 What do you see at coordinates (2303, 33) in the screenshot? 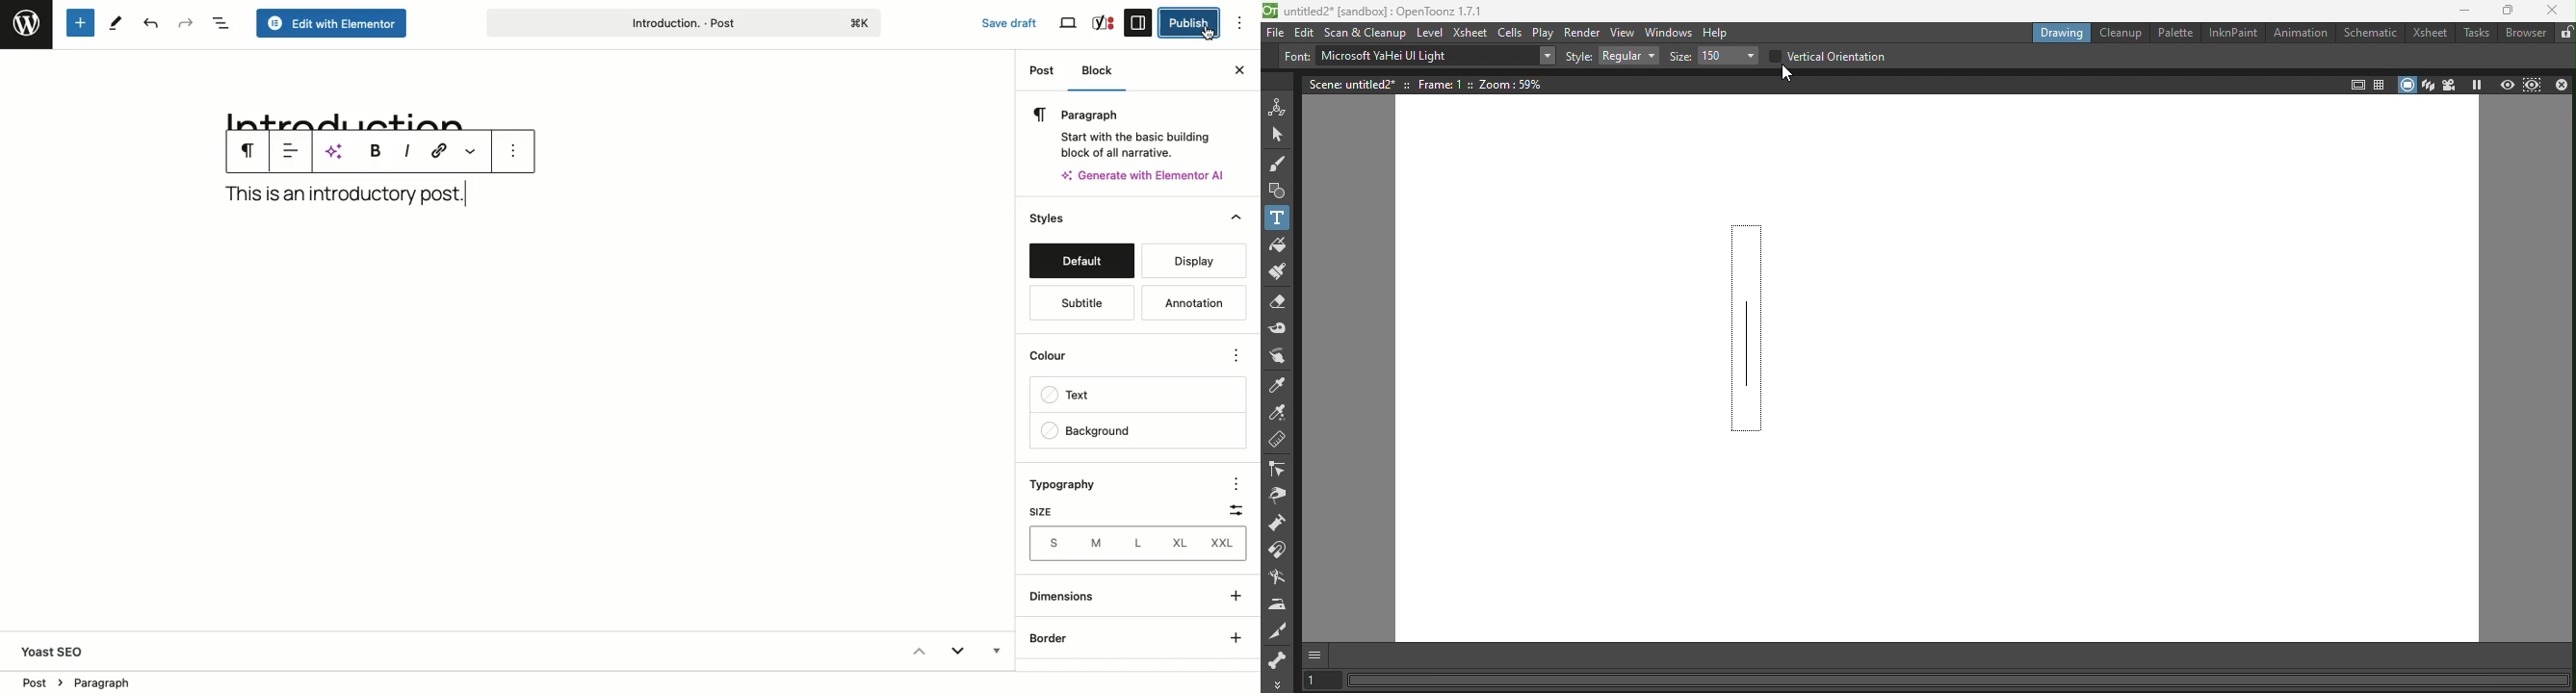
I see `Animation` at bounding box center [2303, 33].